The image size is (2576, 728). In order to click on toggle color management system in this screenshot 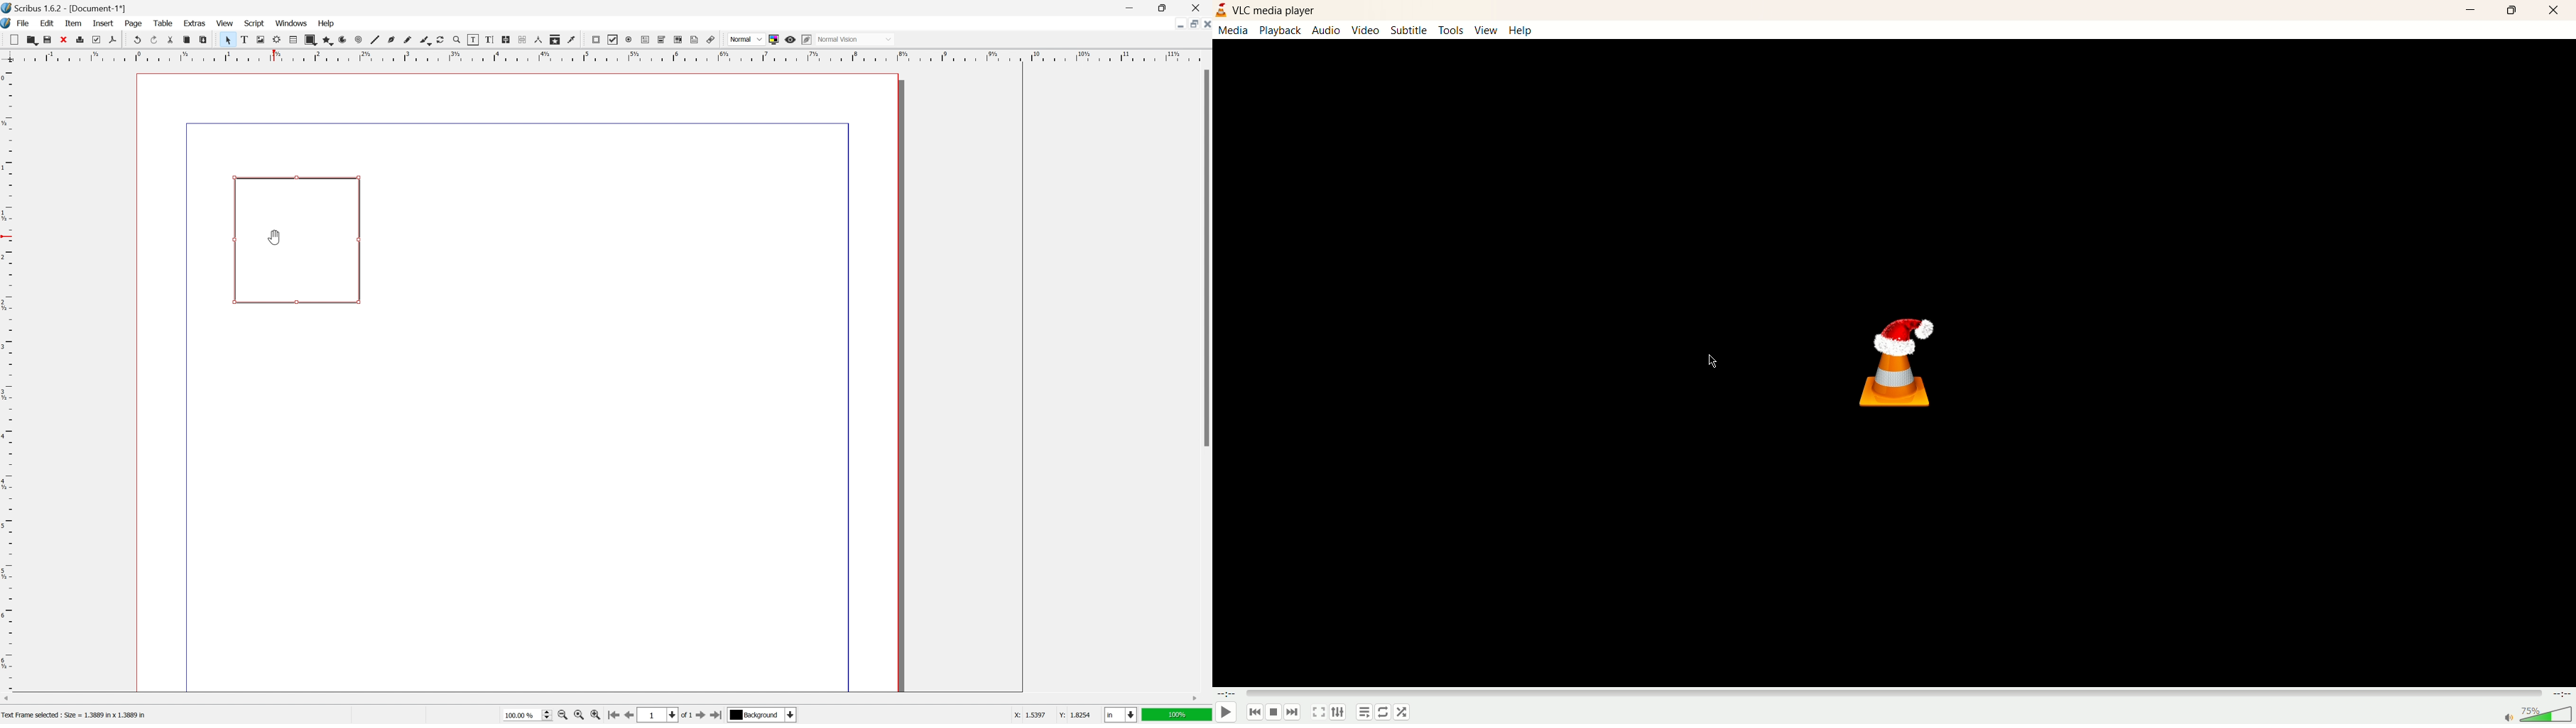, I will do `click(773, 39)`.